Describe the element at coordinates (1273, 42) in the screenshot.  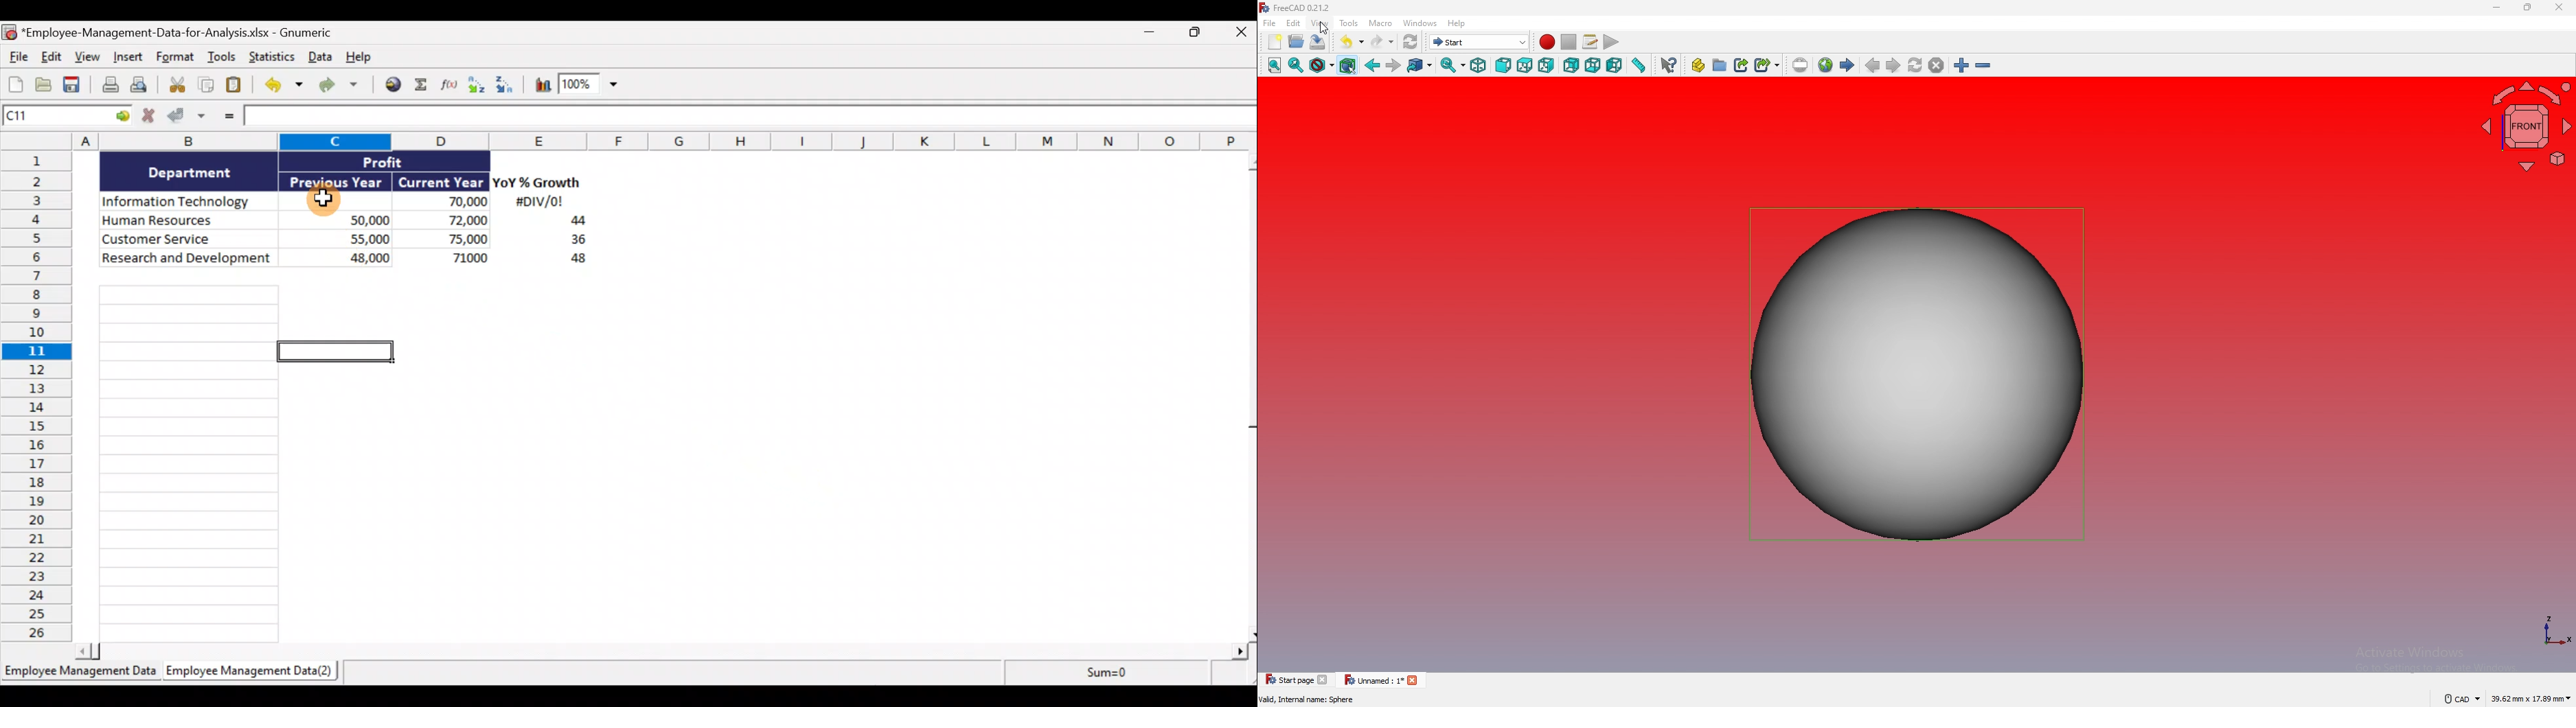
I see `new` at that location.